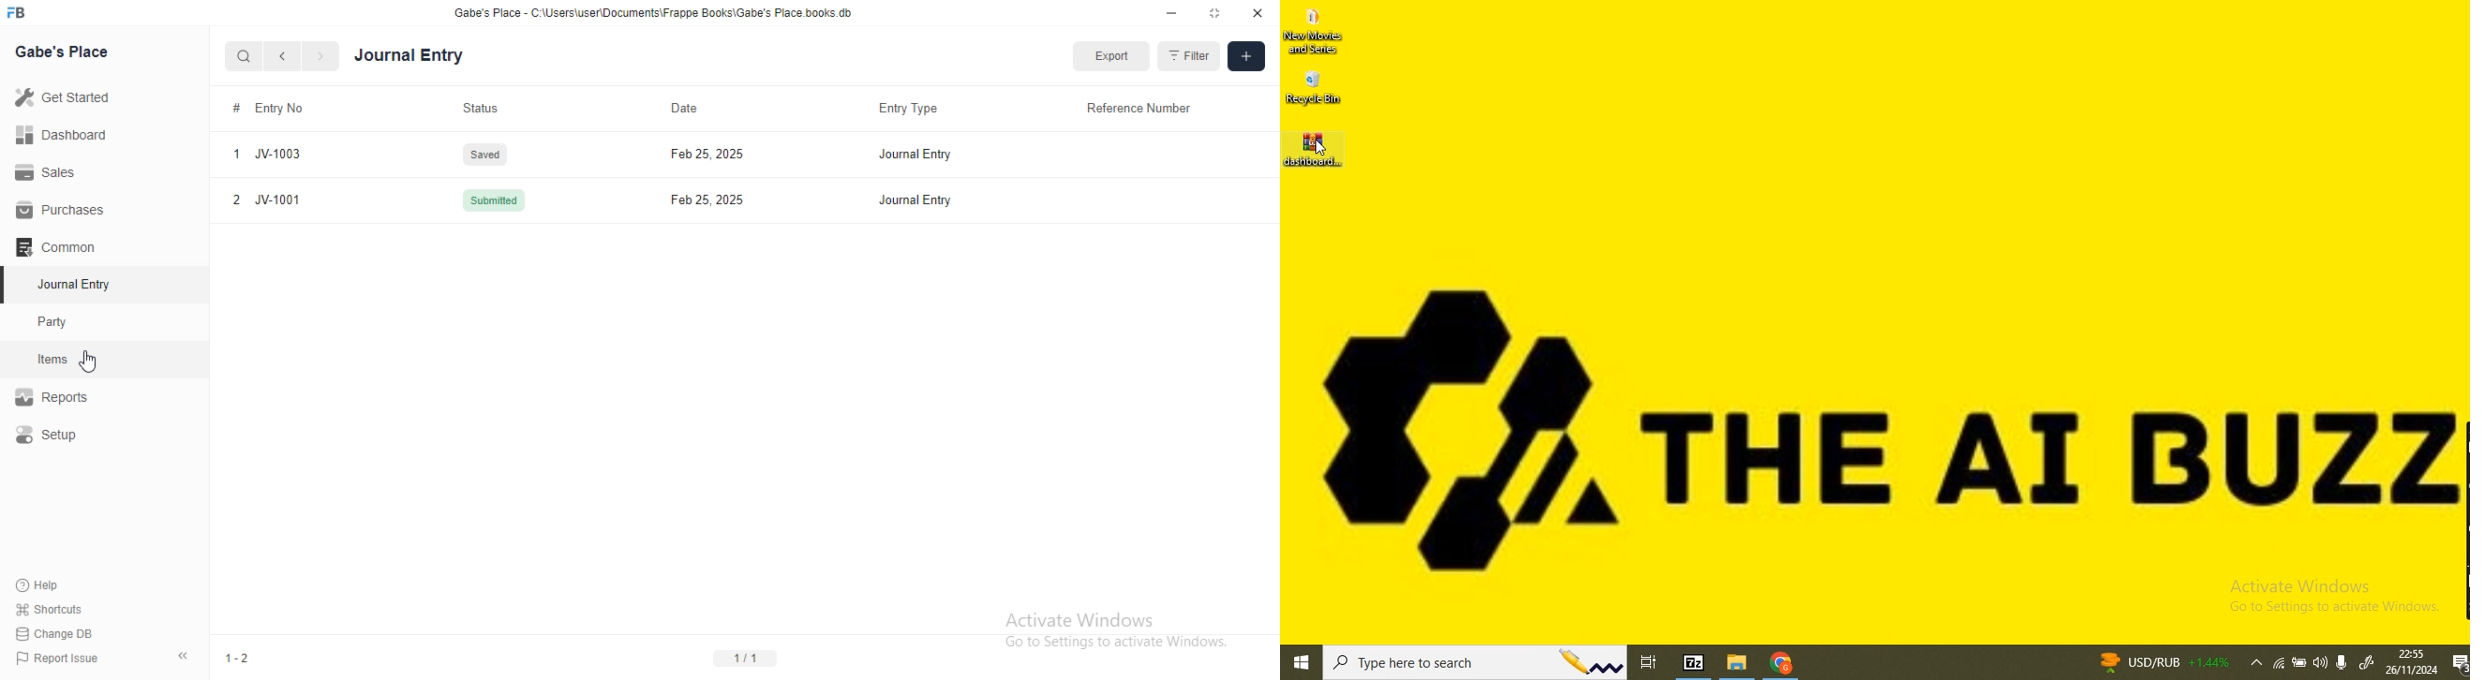 The width and height of the screenshot is (2492, 700). Describe the element at coordinates (1112, 56) in the screenshot. I see `Export.` at that location.